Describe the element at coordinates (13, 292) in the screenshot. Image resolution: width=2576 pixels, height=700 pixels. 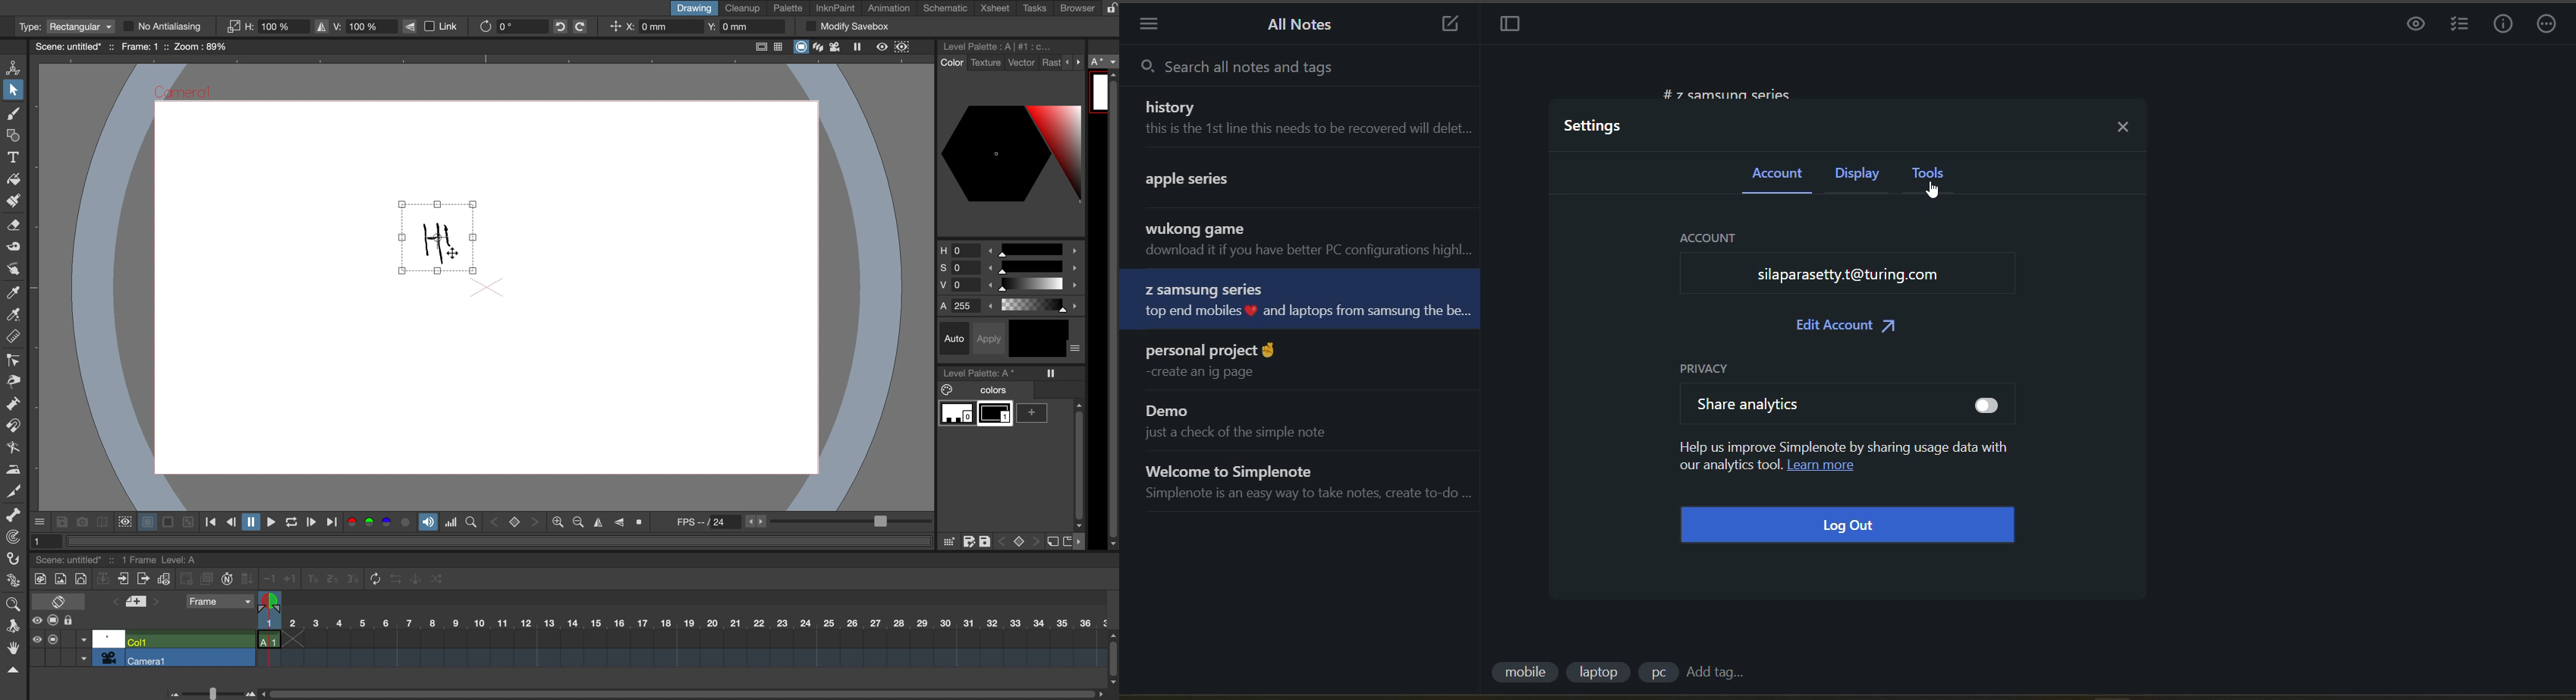
I see `style picker tool` at that location.